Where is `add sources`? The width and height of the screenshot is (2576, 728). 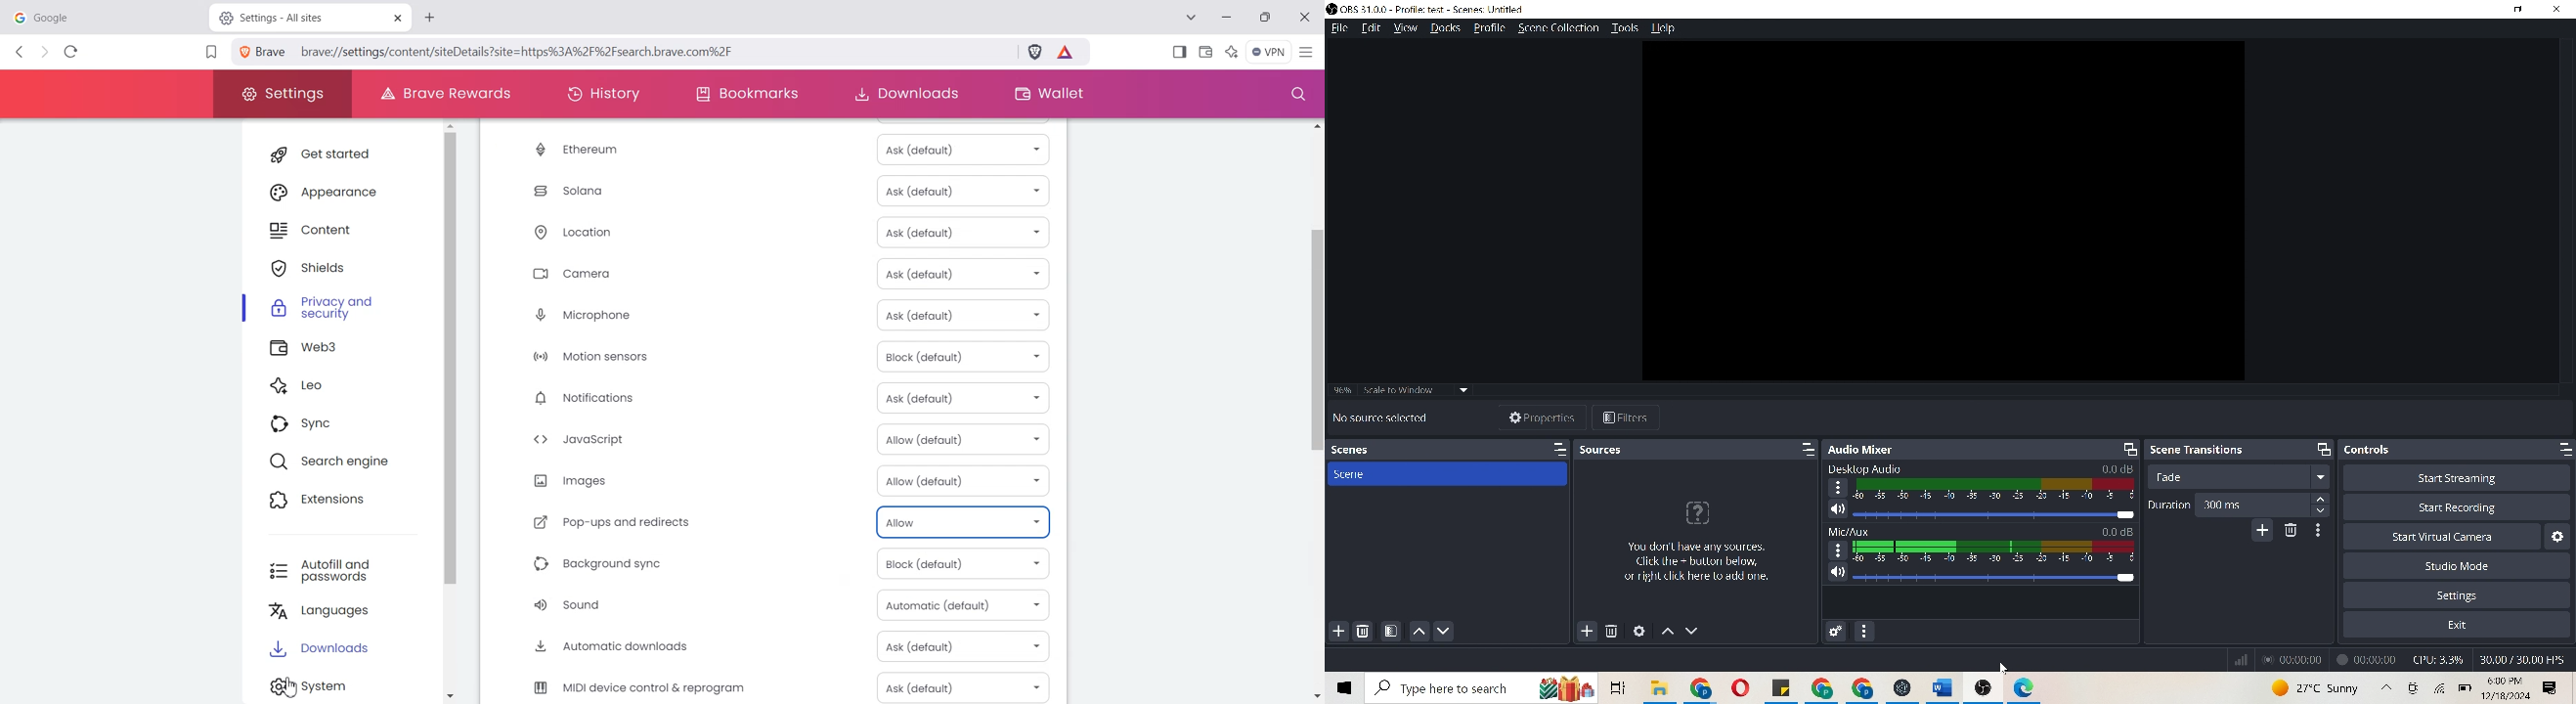 add sources is located at coordinates (1585, 630).